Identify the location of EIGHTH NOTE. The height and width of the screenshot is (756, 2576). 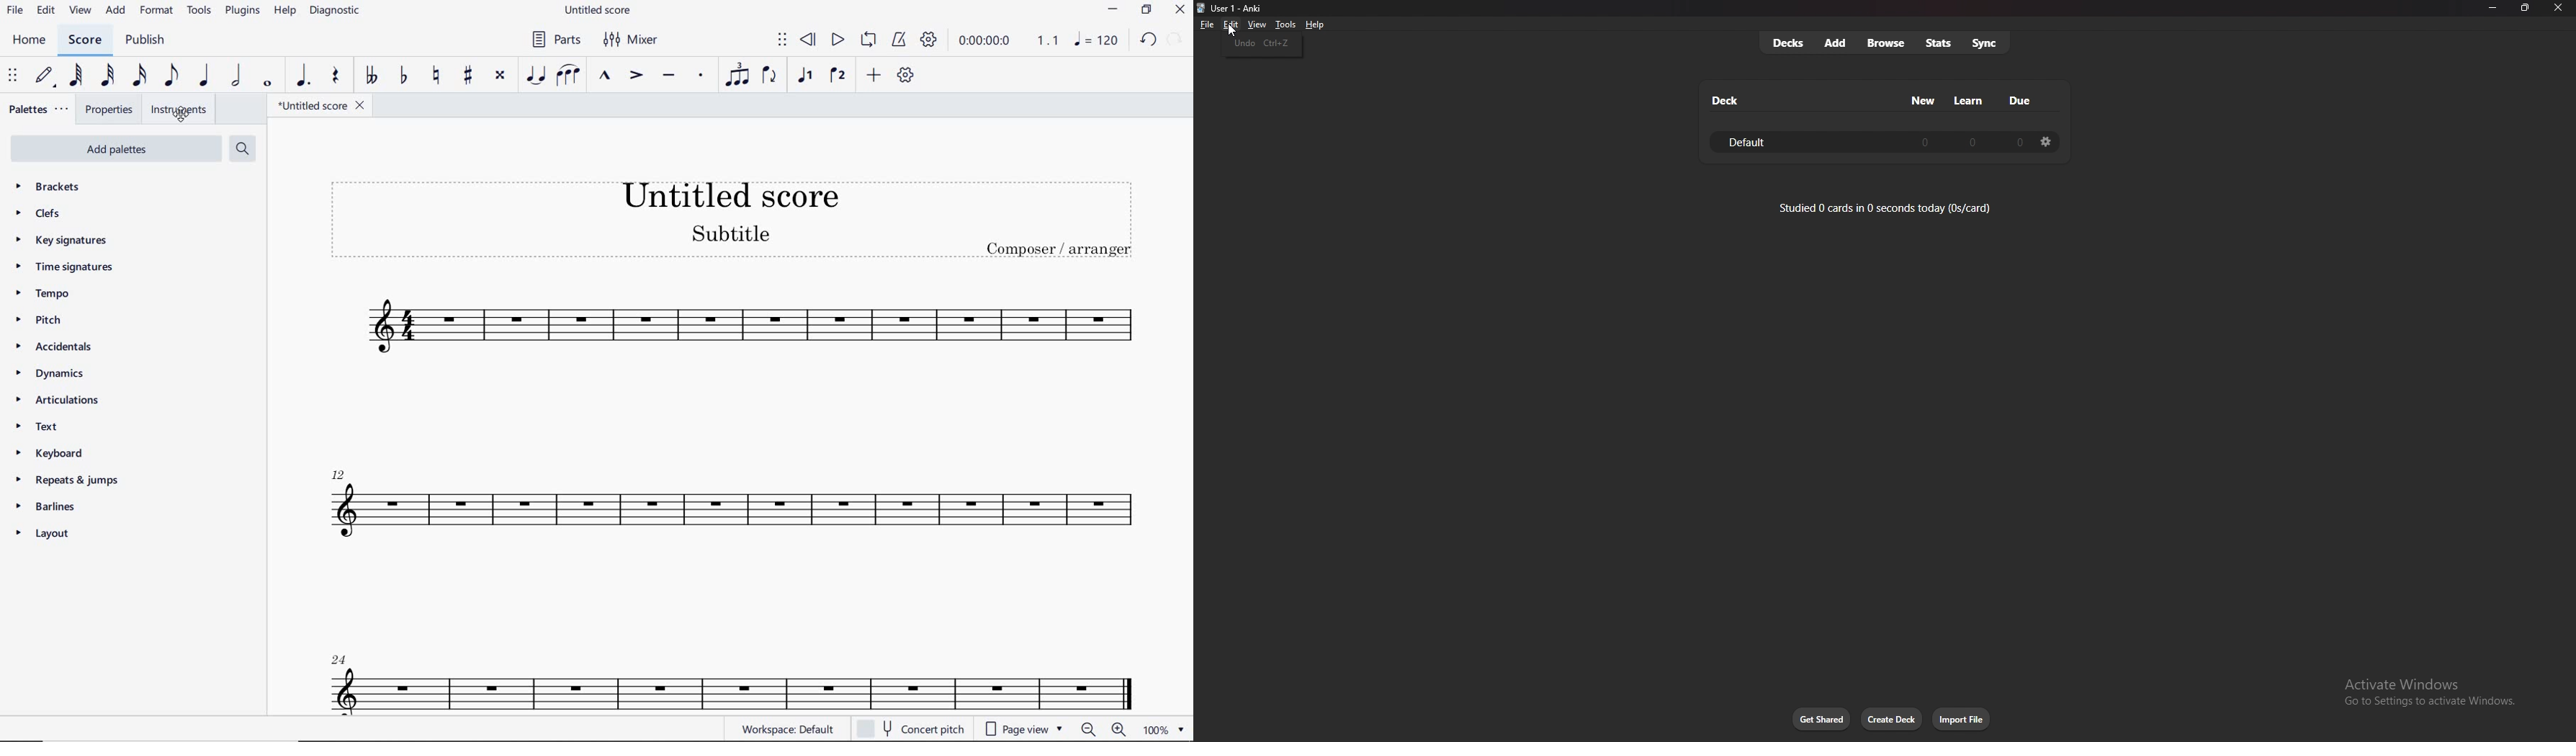
(172, 76).